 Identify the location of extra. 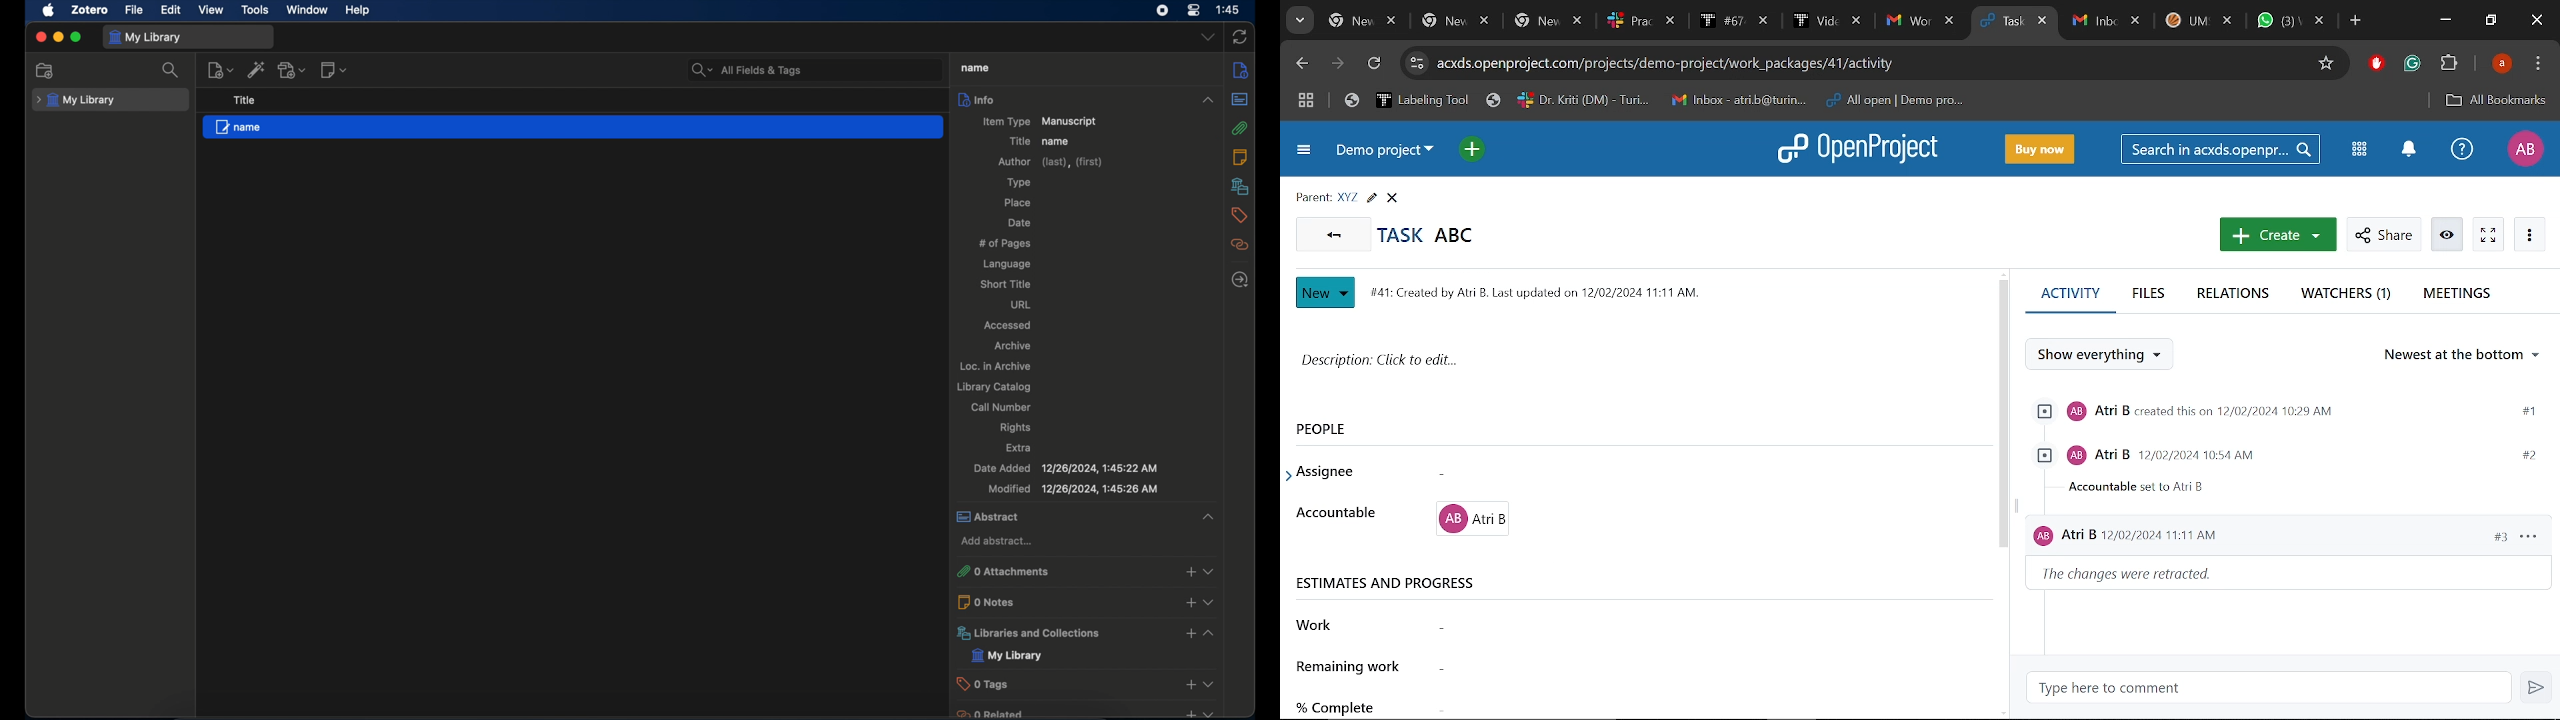
(1020, 447).